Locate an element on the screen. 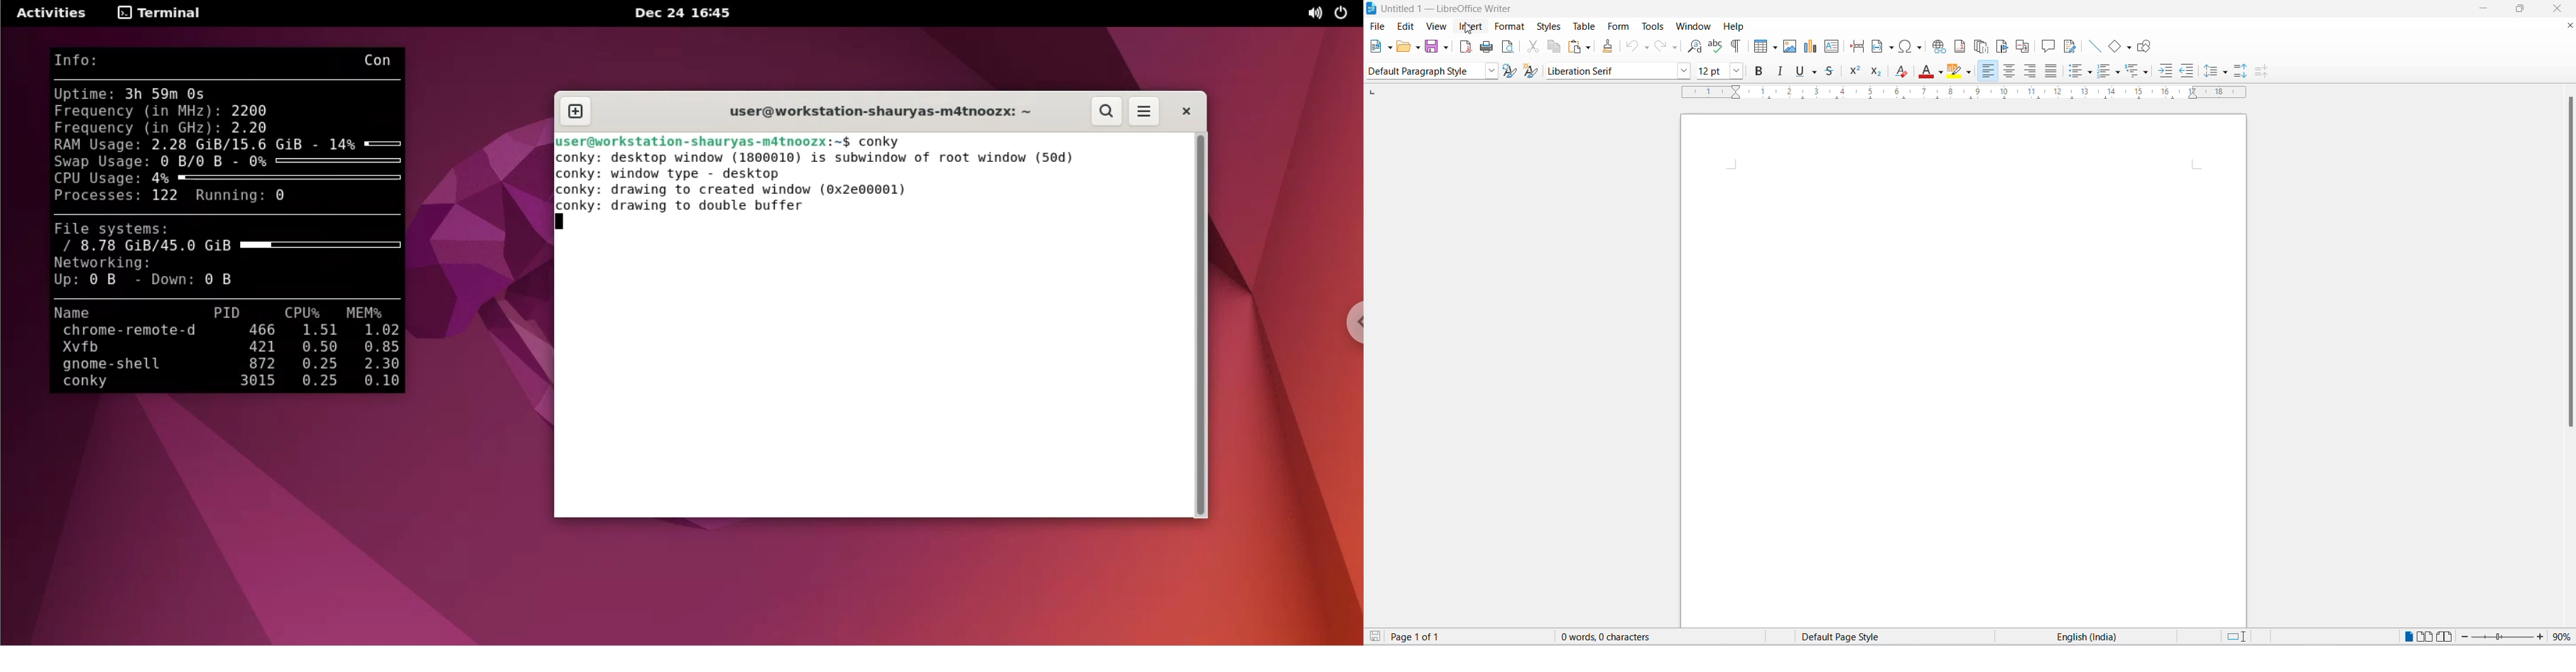 The height and width of the screenshot is (672, 2576). copy is located at coordinates (1553, 47).